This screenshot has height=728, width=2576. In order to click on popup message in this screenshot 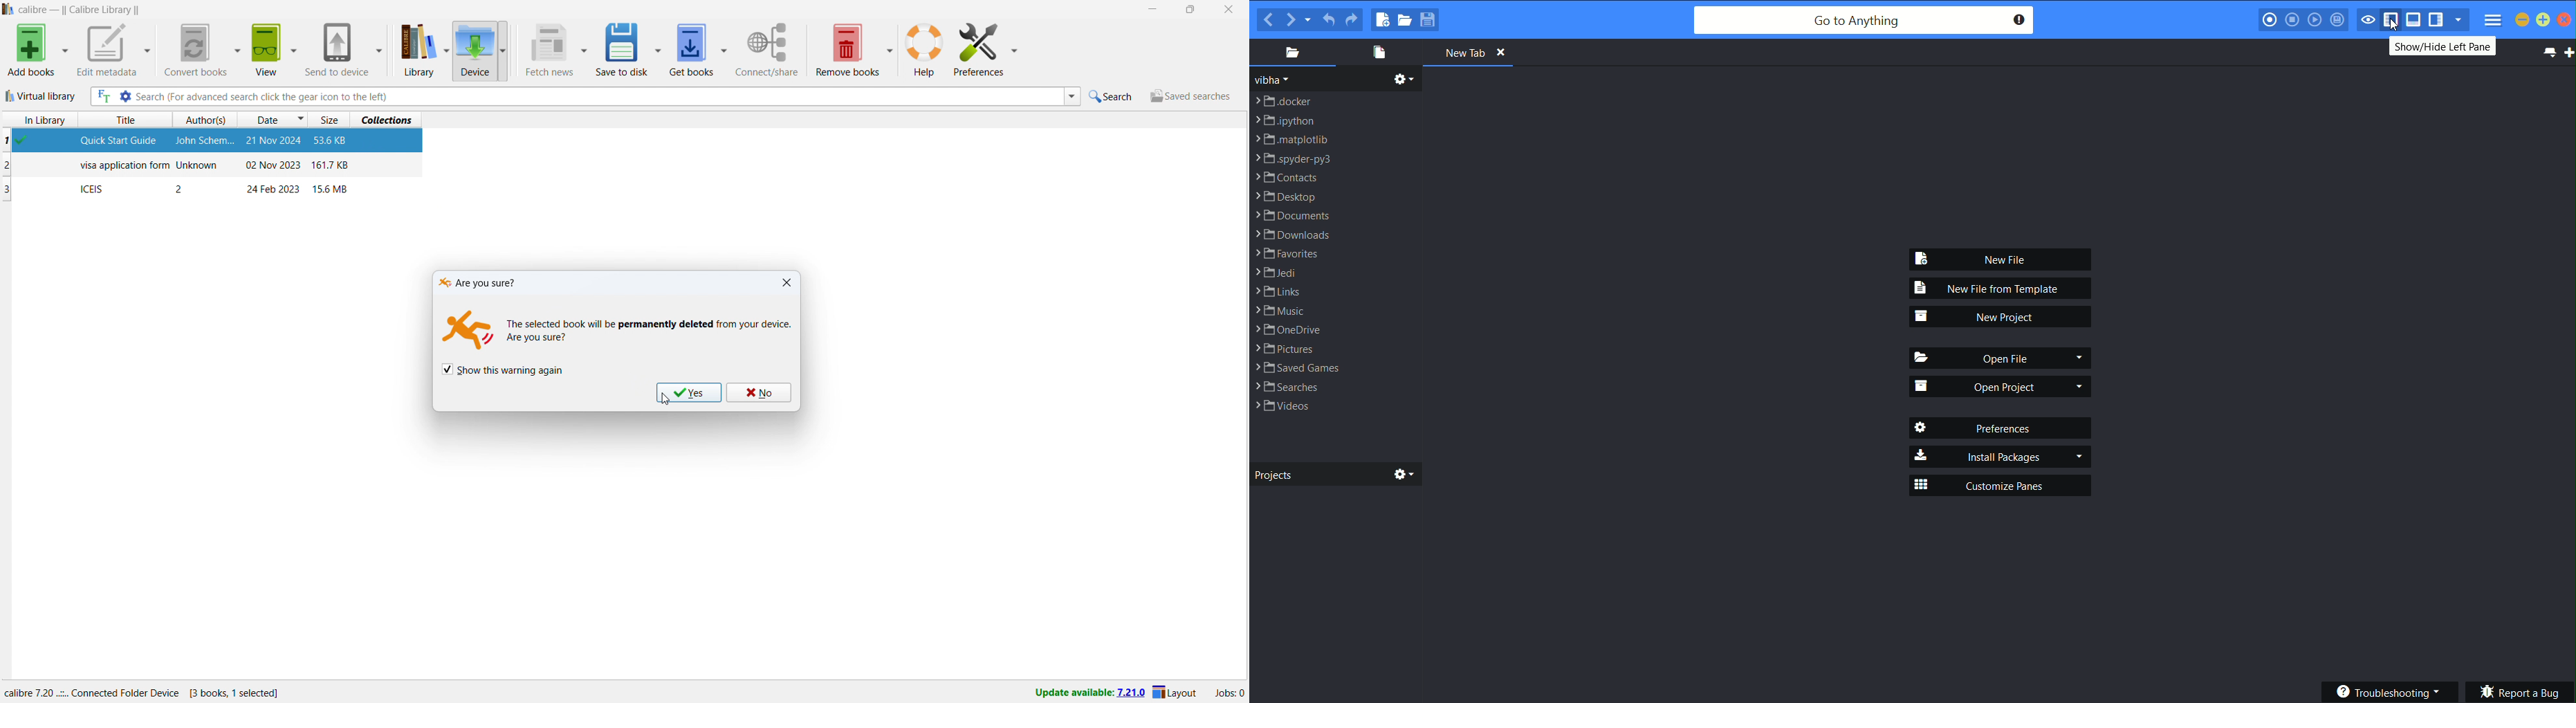, I will do `click(474, 282)`.